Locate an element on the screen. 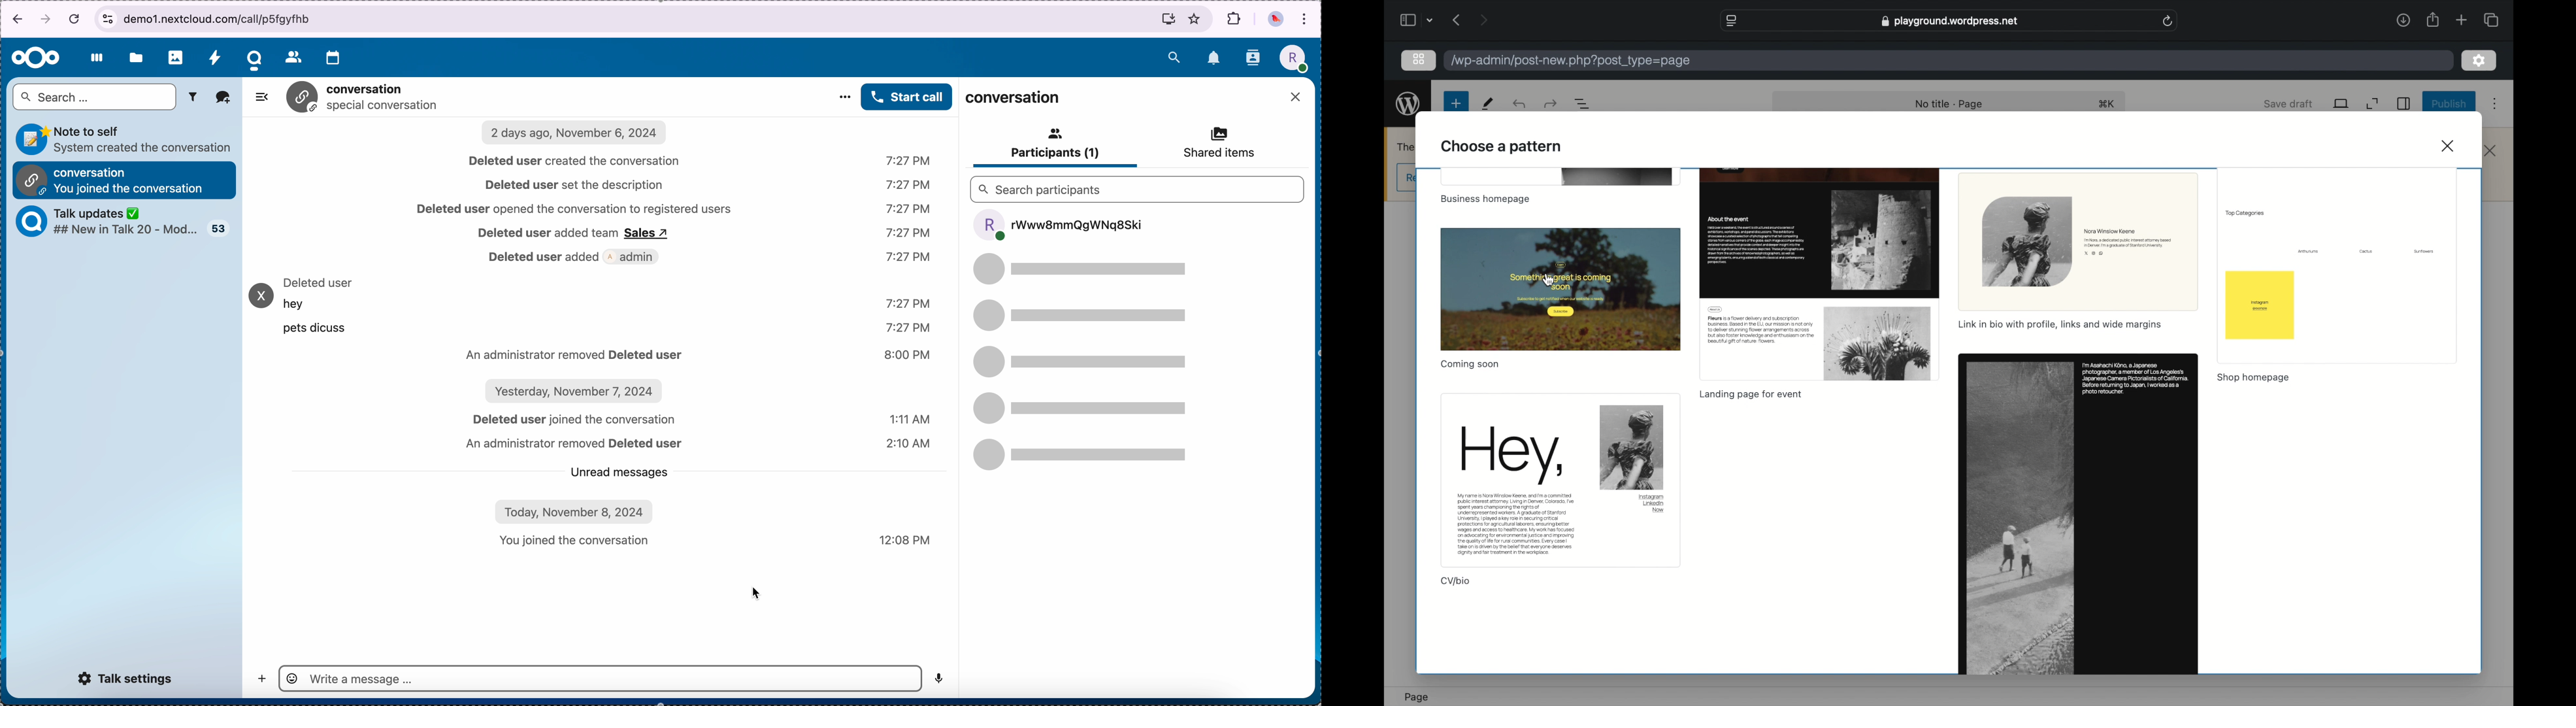 Image resolution: width=2576 pixels, height=728 pixels. conversation is located at coordinates (123, 179).